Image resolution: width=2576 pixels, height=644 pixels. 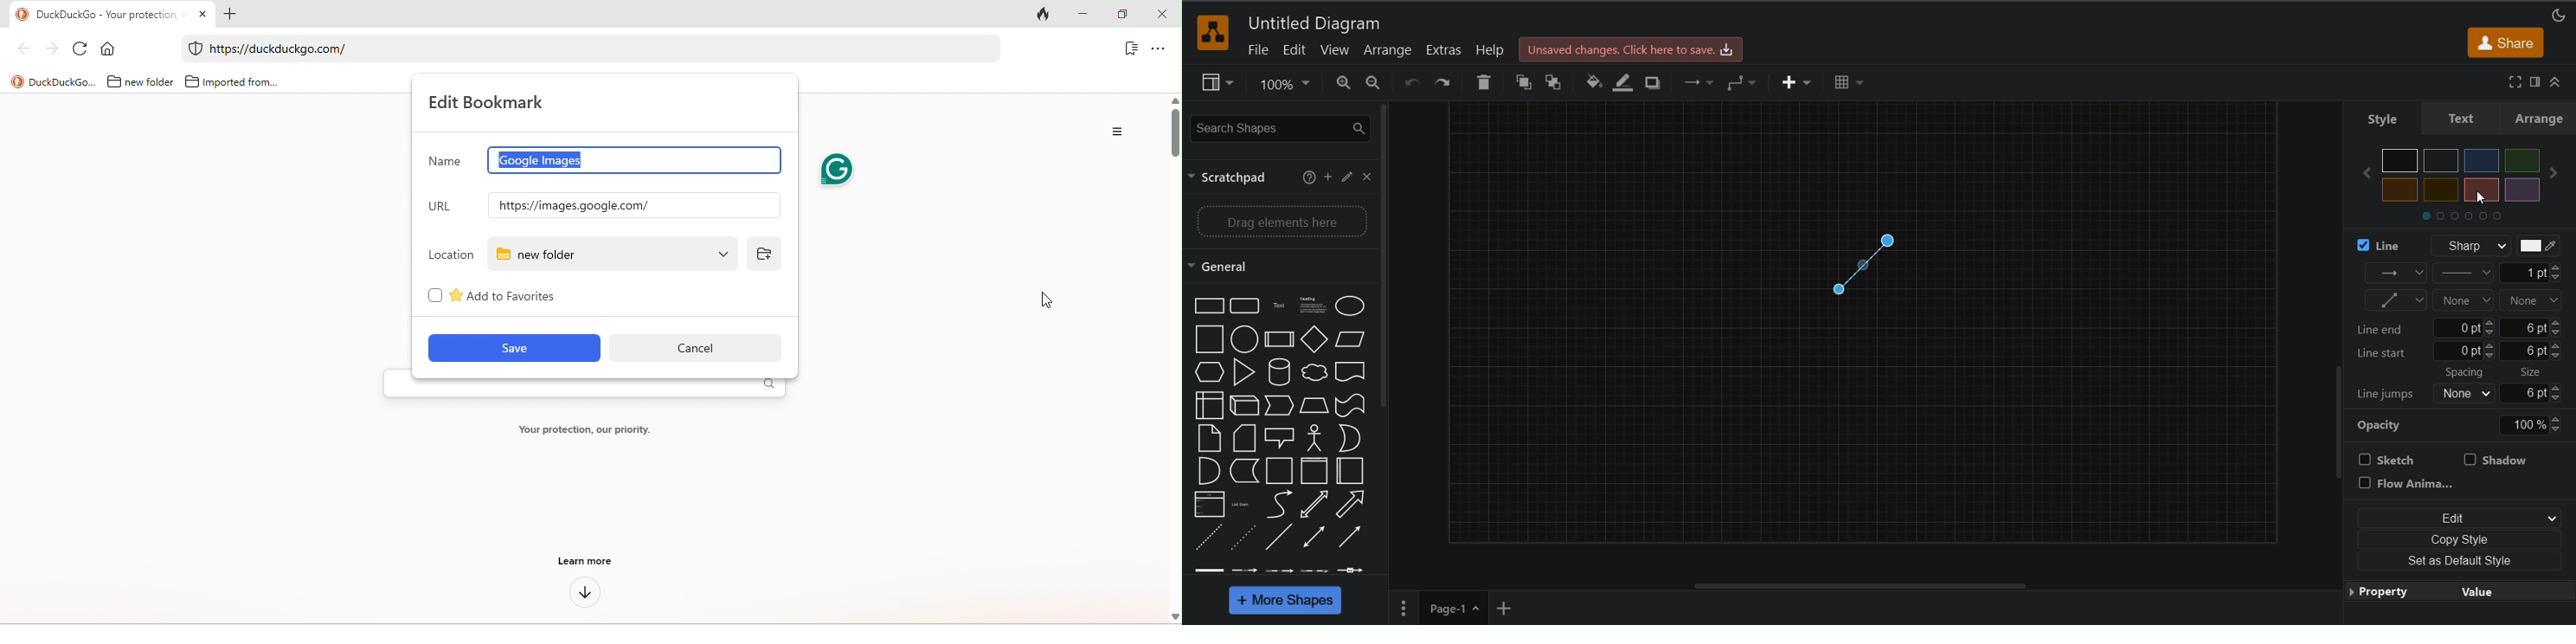 I want to click on connection, so click(x=2399, y=272).